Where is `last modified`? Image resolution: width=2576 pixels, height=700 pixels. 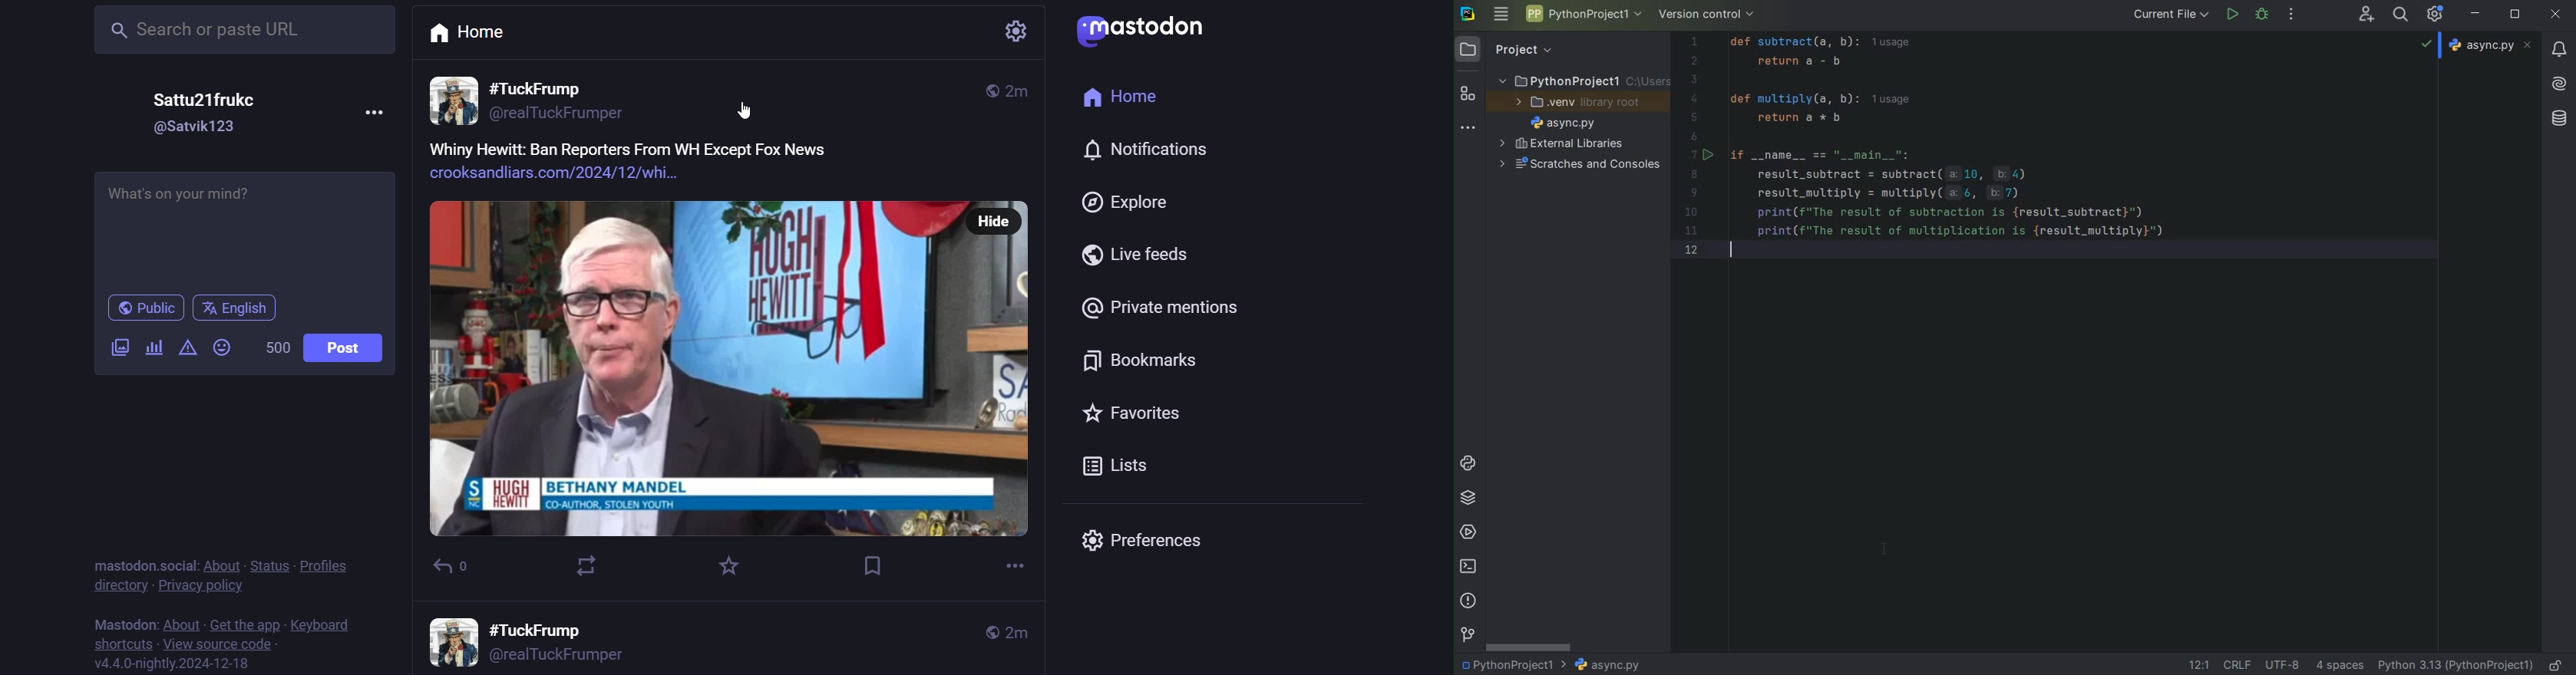
last modified is located at coordinates (1020, 91).